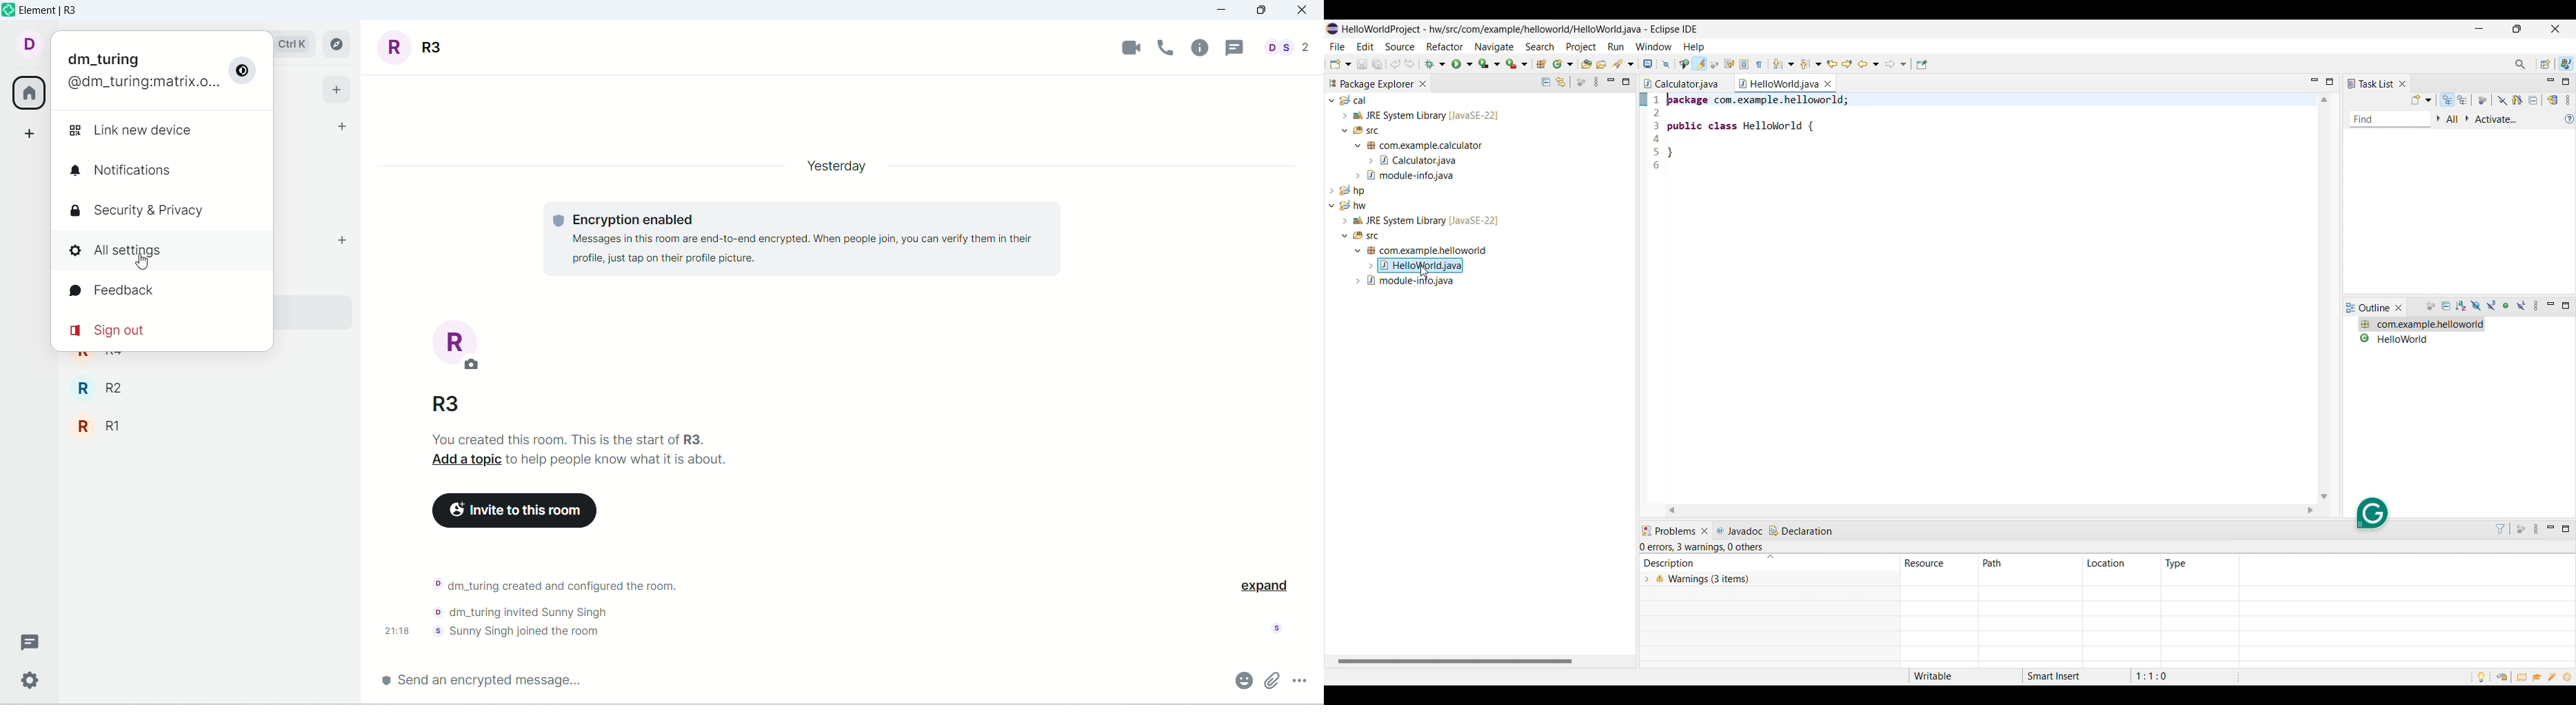 The width and height of the screenshot is (2576, 728). What do you see at coordinates (2539, 678) in the screenshot?
I see `Tutorials` at bounding box center [2539, 678].